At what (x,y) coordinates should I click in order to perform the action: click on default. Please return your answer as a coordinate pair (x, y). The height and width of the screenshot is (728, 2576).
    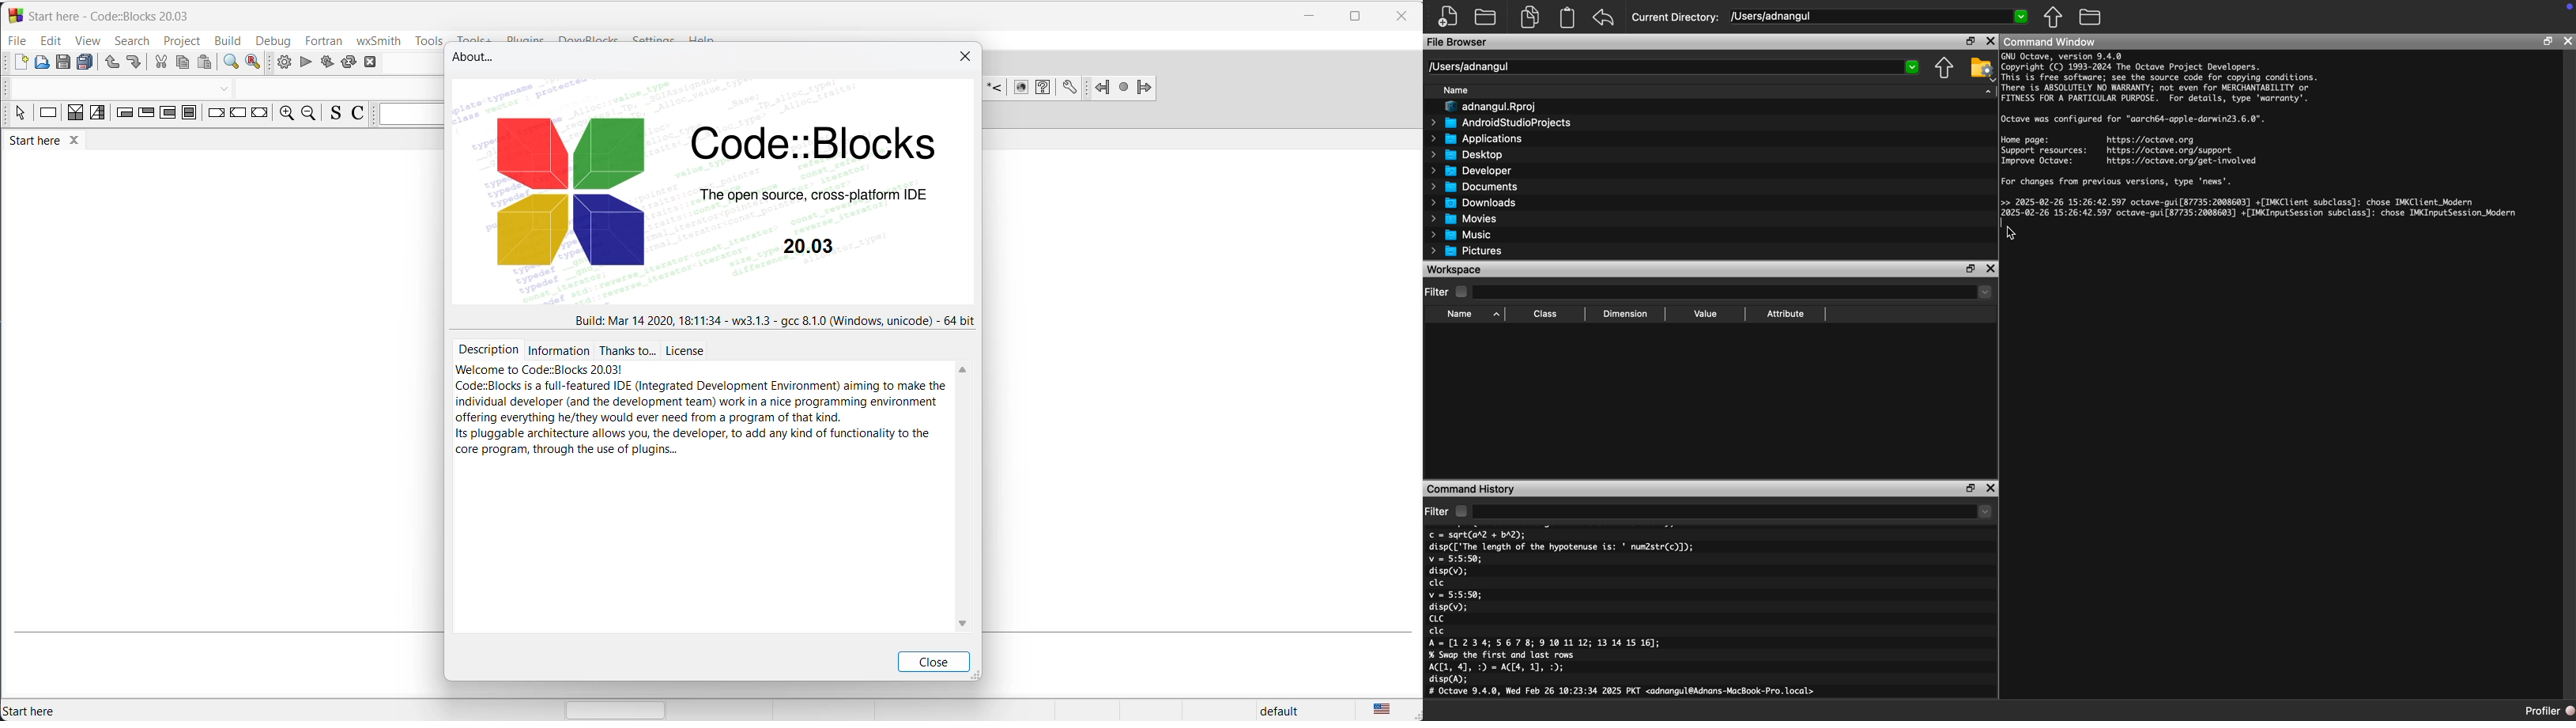
    Looking at the image, I should click on (1291, 709).